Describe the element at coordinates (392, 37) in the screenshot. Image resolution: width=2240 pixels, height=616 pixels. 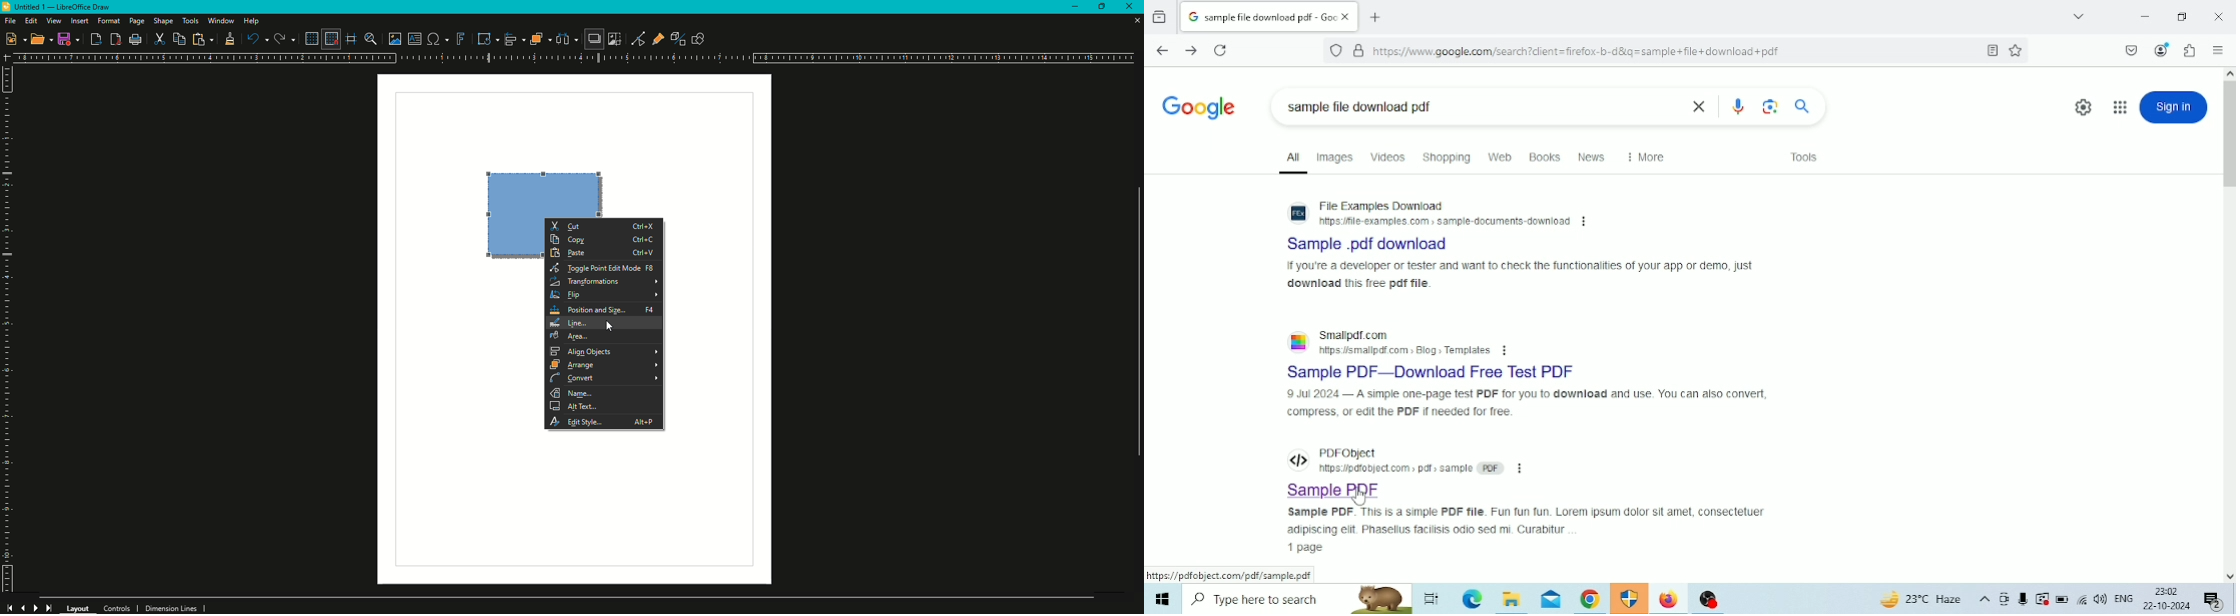
I see `Insert Image` at that location.